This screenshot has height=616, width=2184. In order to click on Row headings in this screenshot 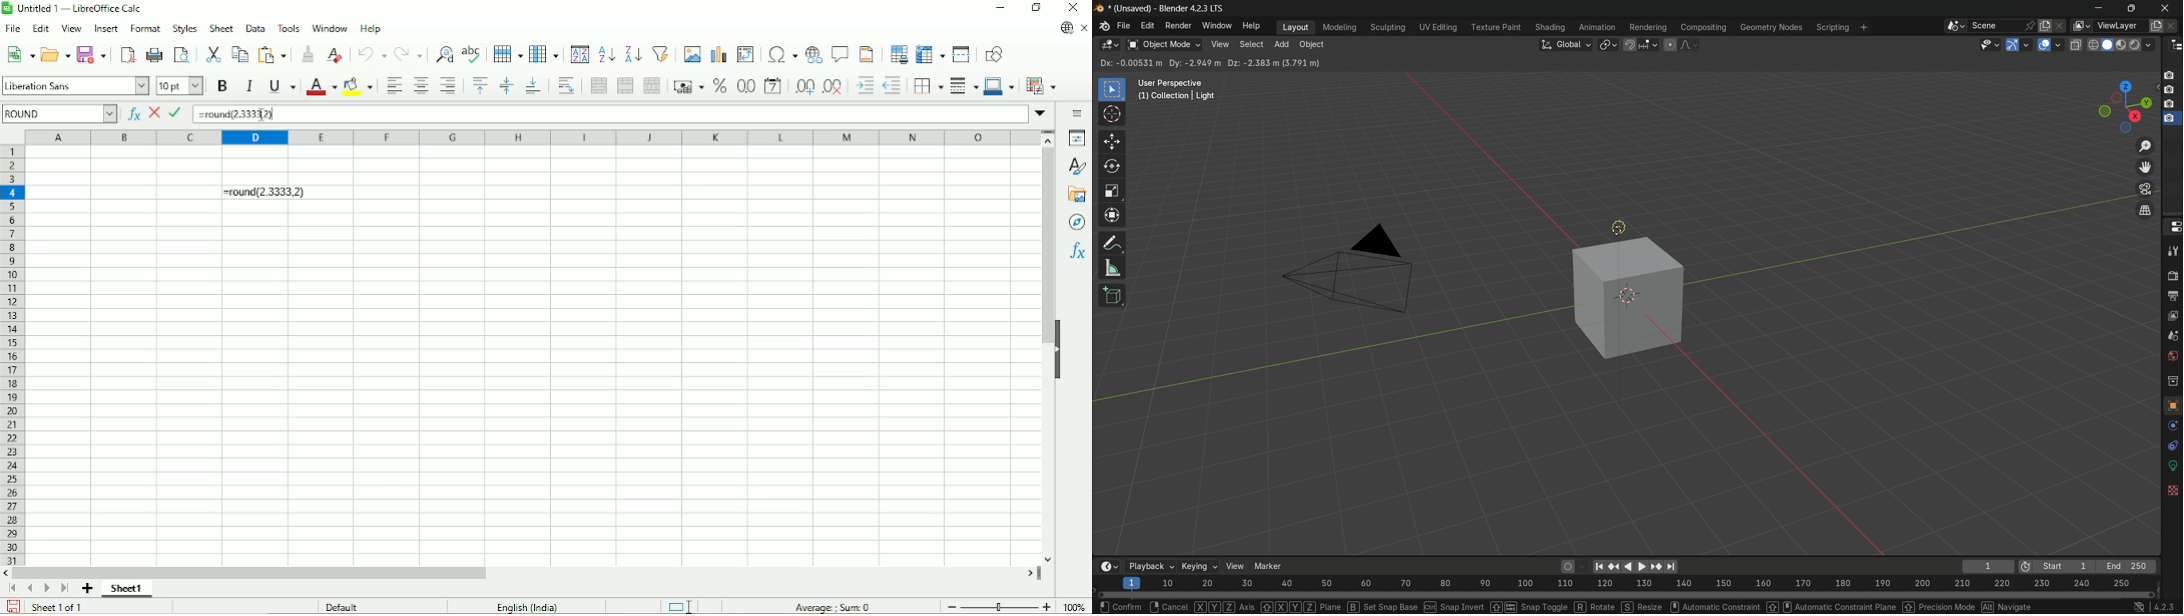, I will do `click(12, 354)`.